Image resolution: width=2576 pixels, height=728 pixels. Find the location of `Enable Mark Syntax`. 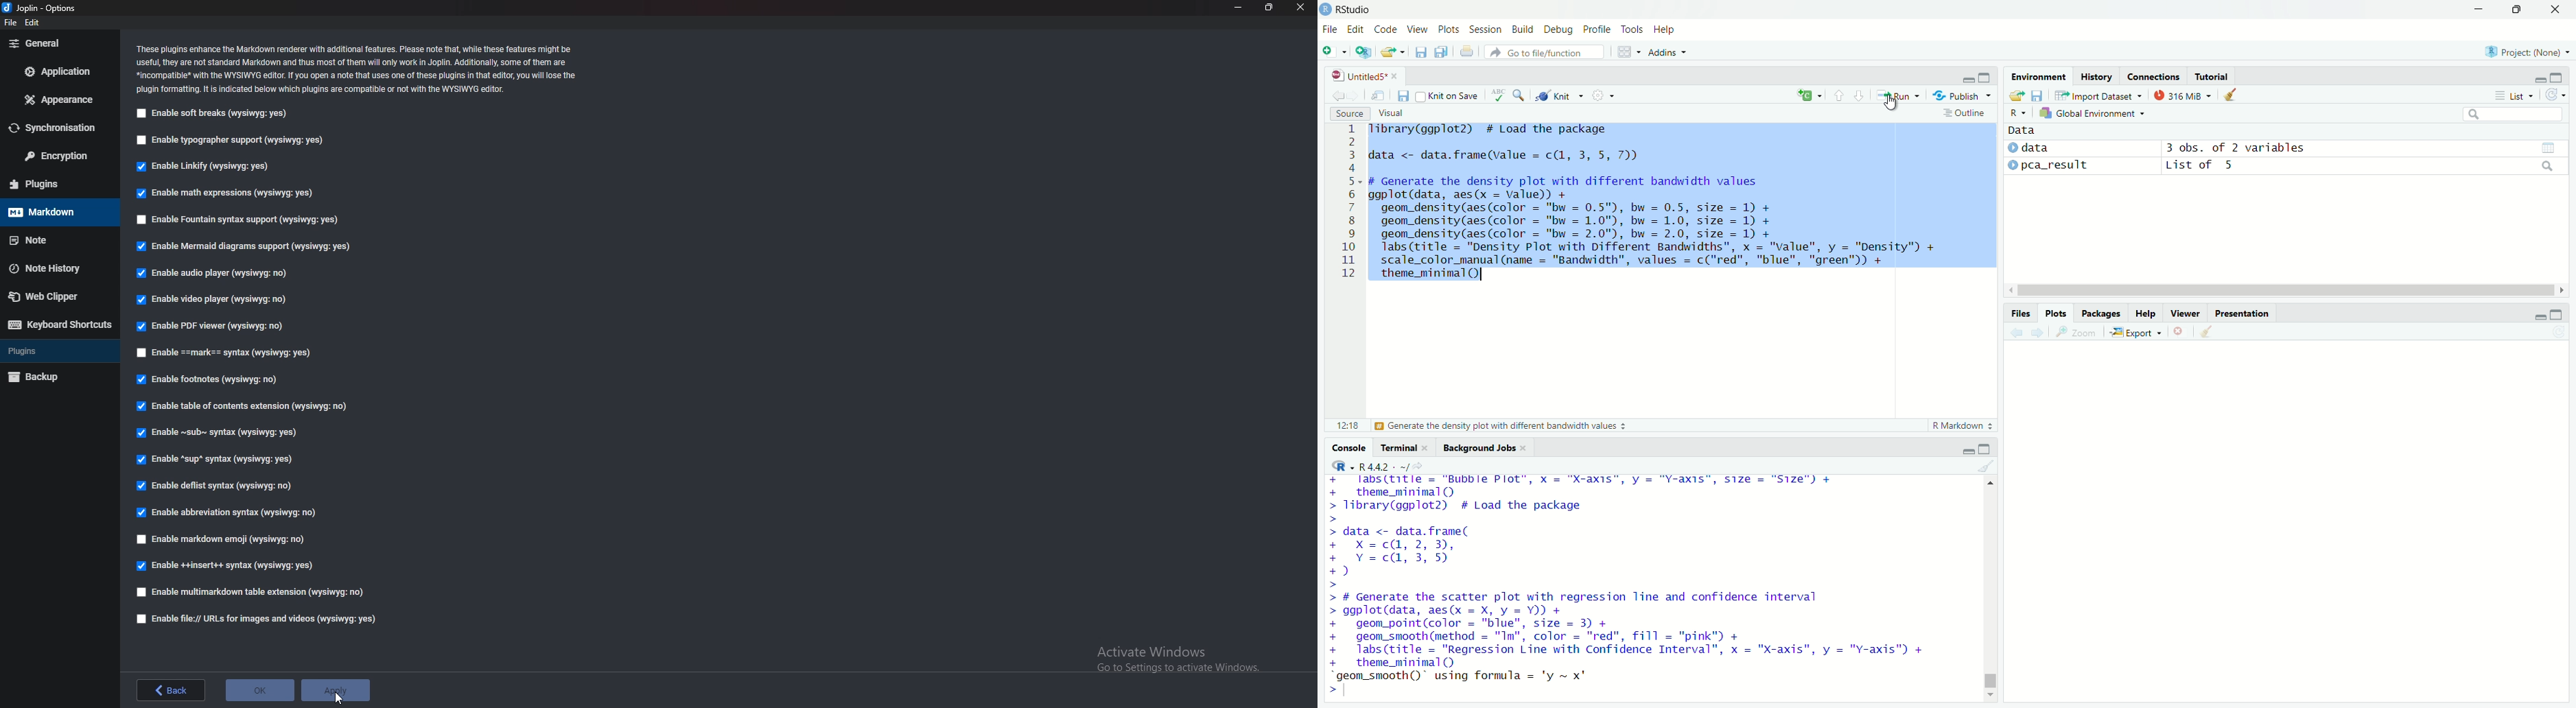

Enable Mark Syntax is located at coordinates (235, 353).